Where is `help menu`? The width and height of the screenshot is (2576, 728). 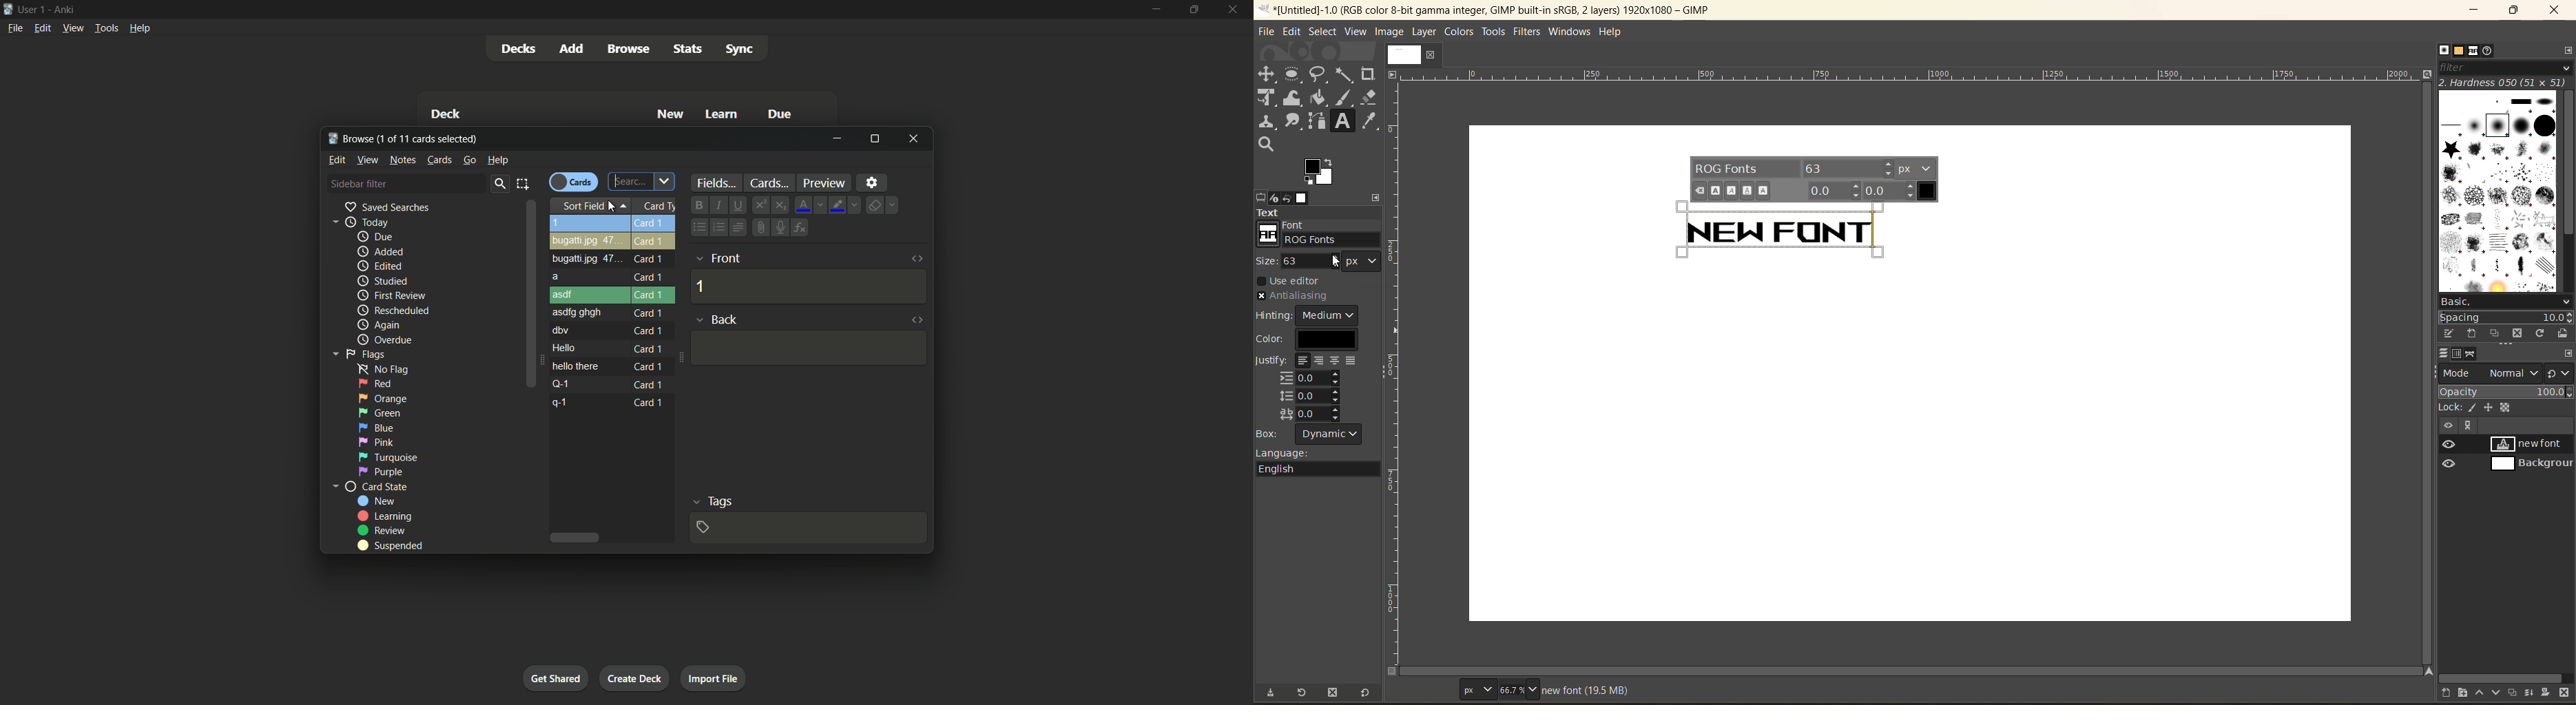 help menu is located at coordinates (139, 28).